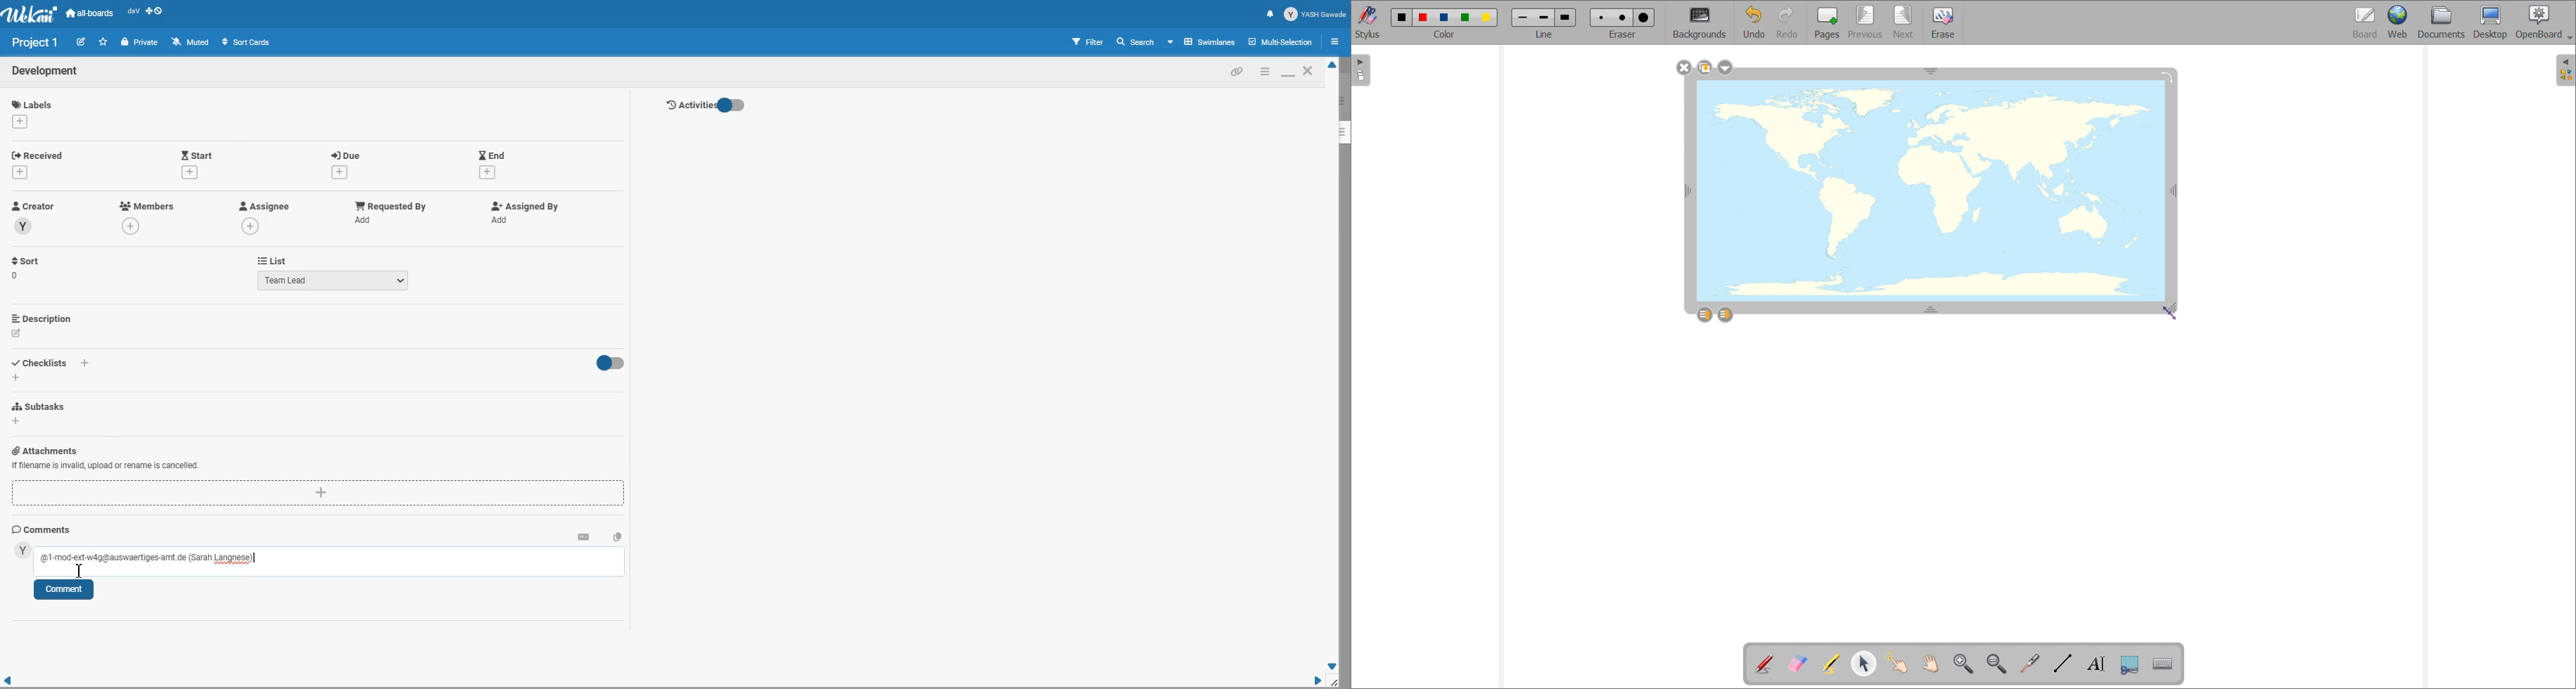 The width and height of the screenshot is (2576, 700). What do you see at coordinates (1402, 17) in the screenshot?
I see `black` at bounding box center [1402, 17].